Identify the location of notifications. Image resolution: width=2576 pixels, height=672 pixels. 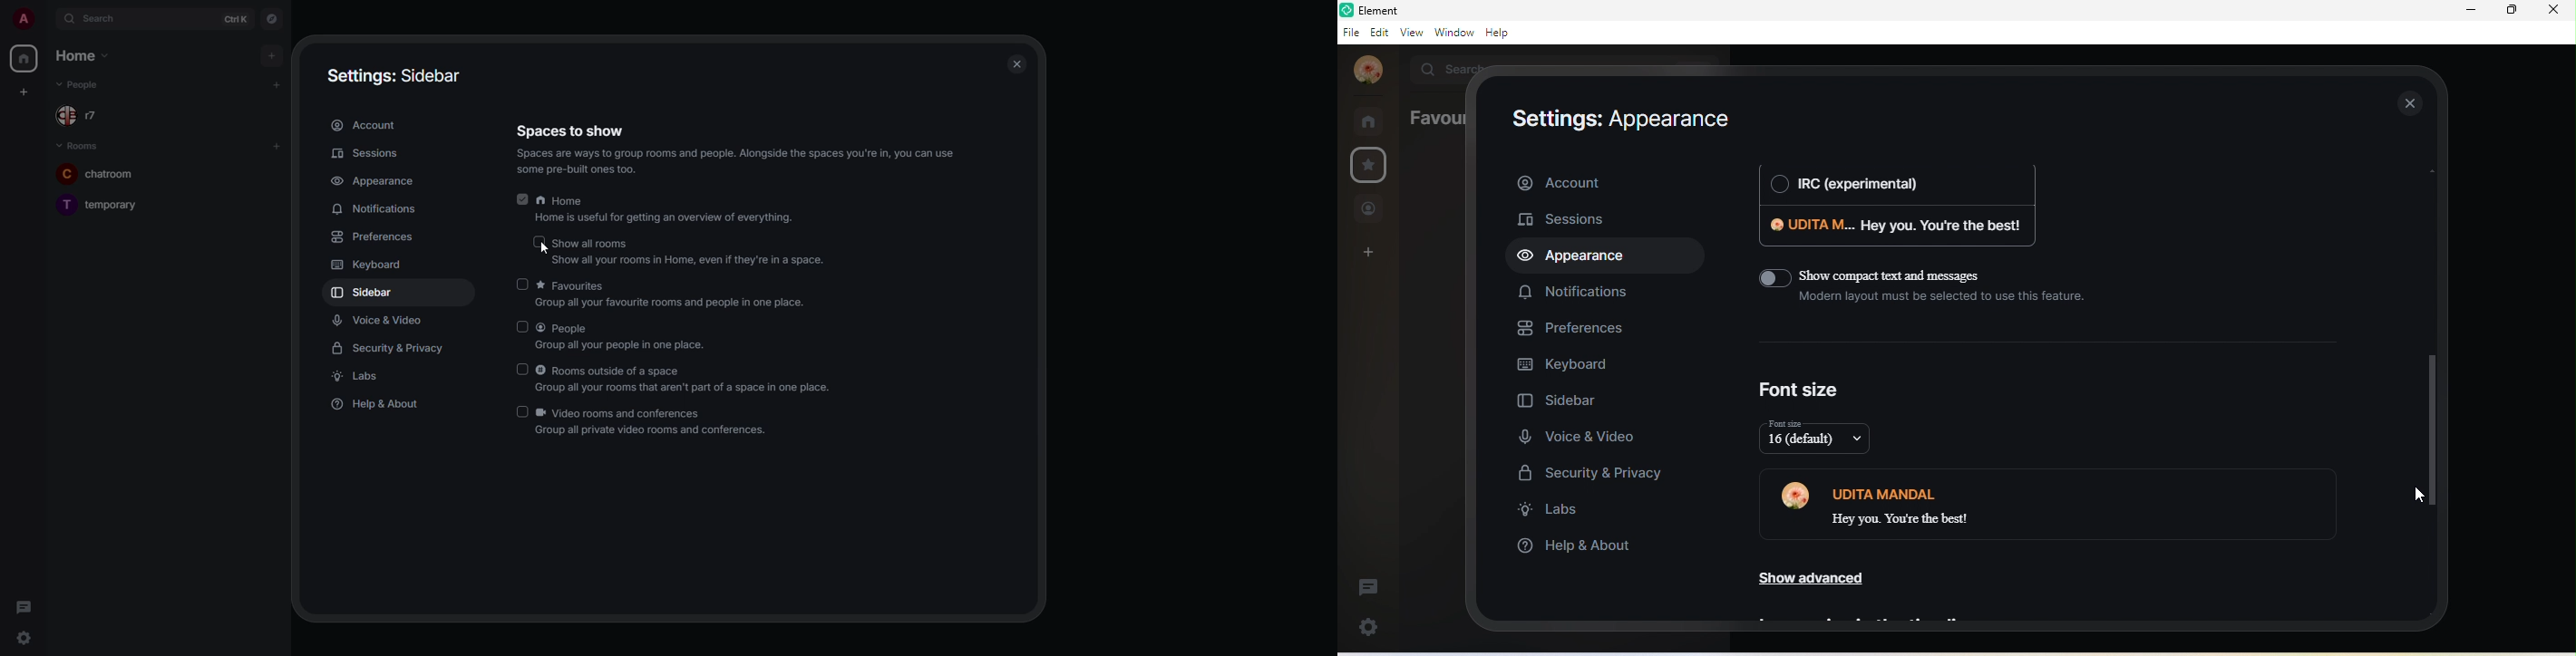
(377, 209).